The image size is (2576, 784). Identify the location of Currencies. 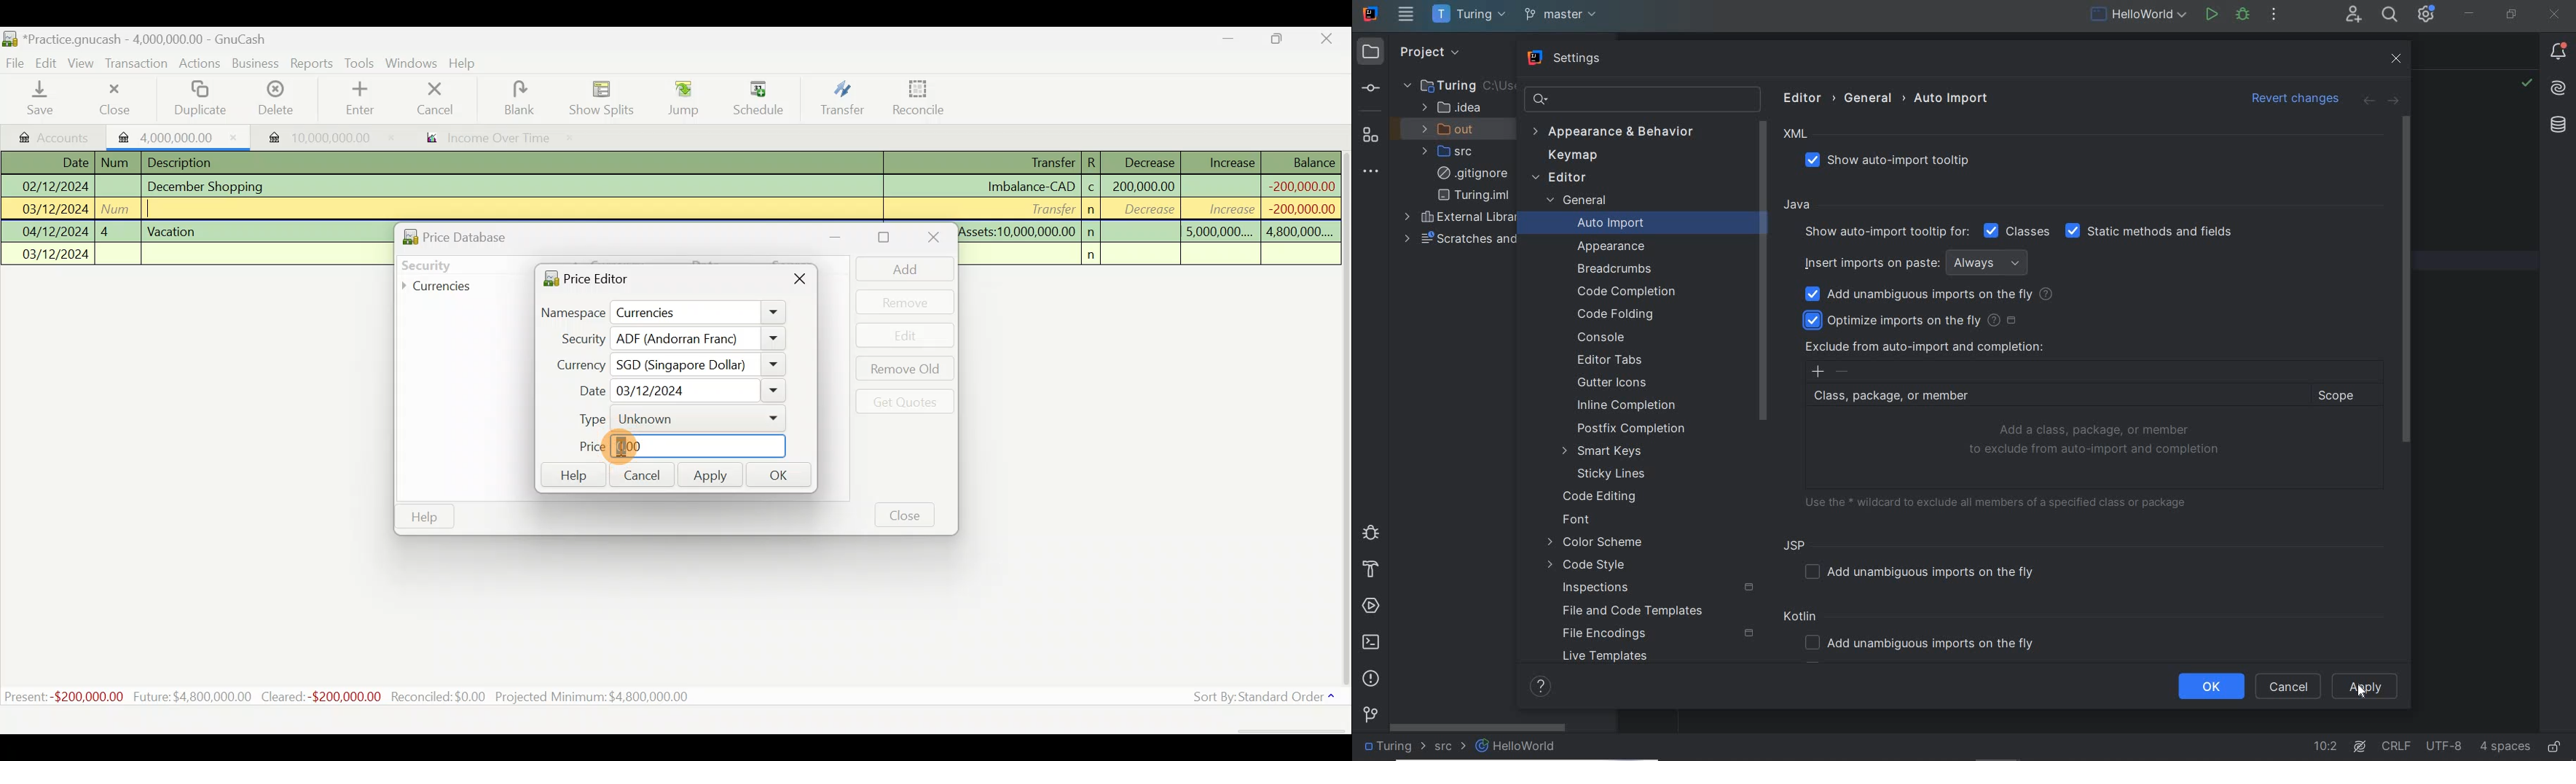
(446, 287).